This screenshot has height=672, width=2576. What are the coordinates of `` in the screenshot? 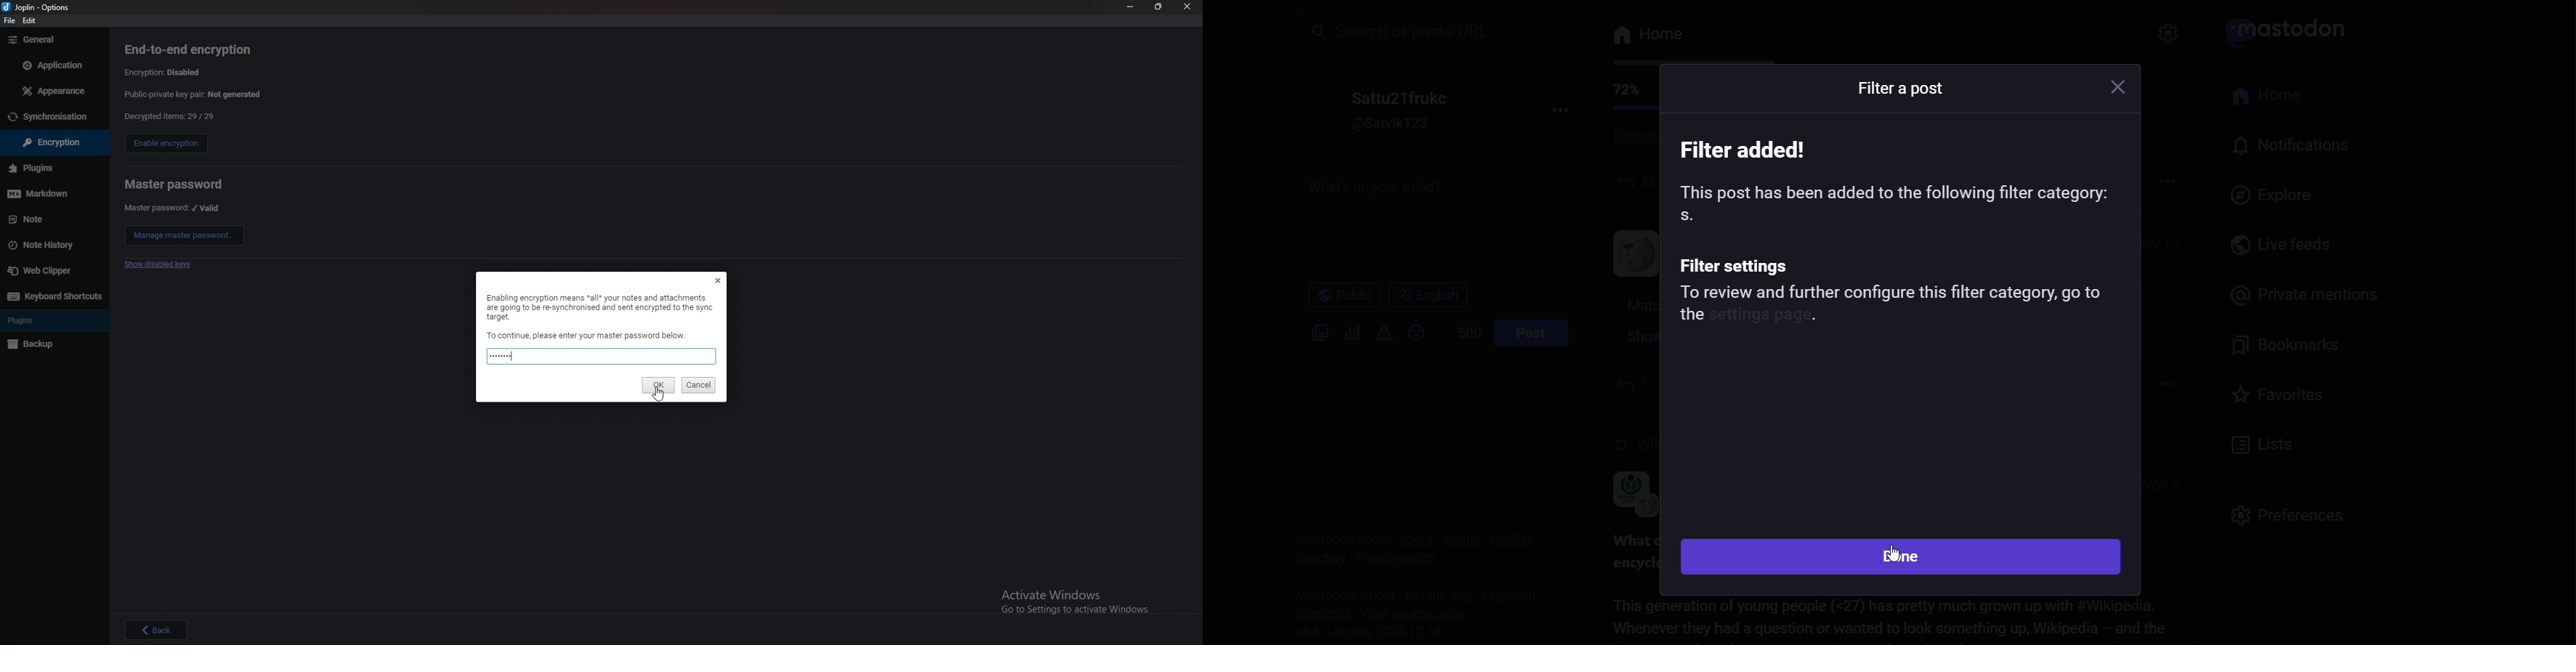 It's located at (8, 21).